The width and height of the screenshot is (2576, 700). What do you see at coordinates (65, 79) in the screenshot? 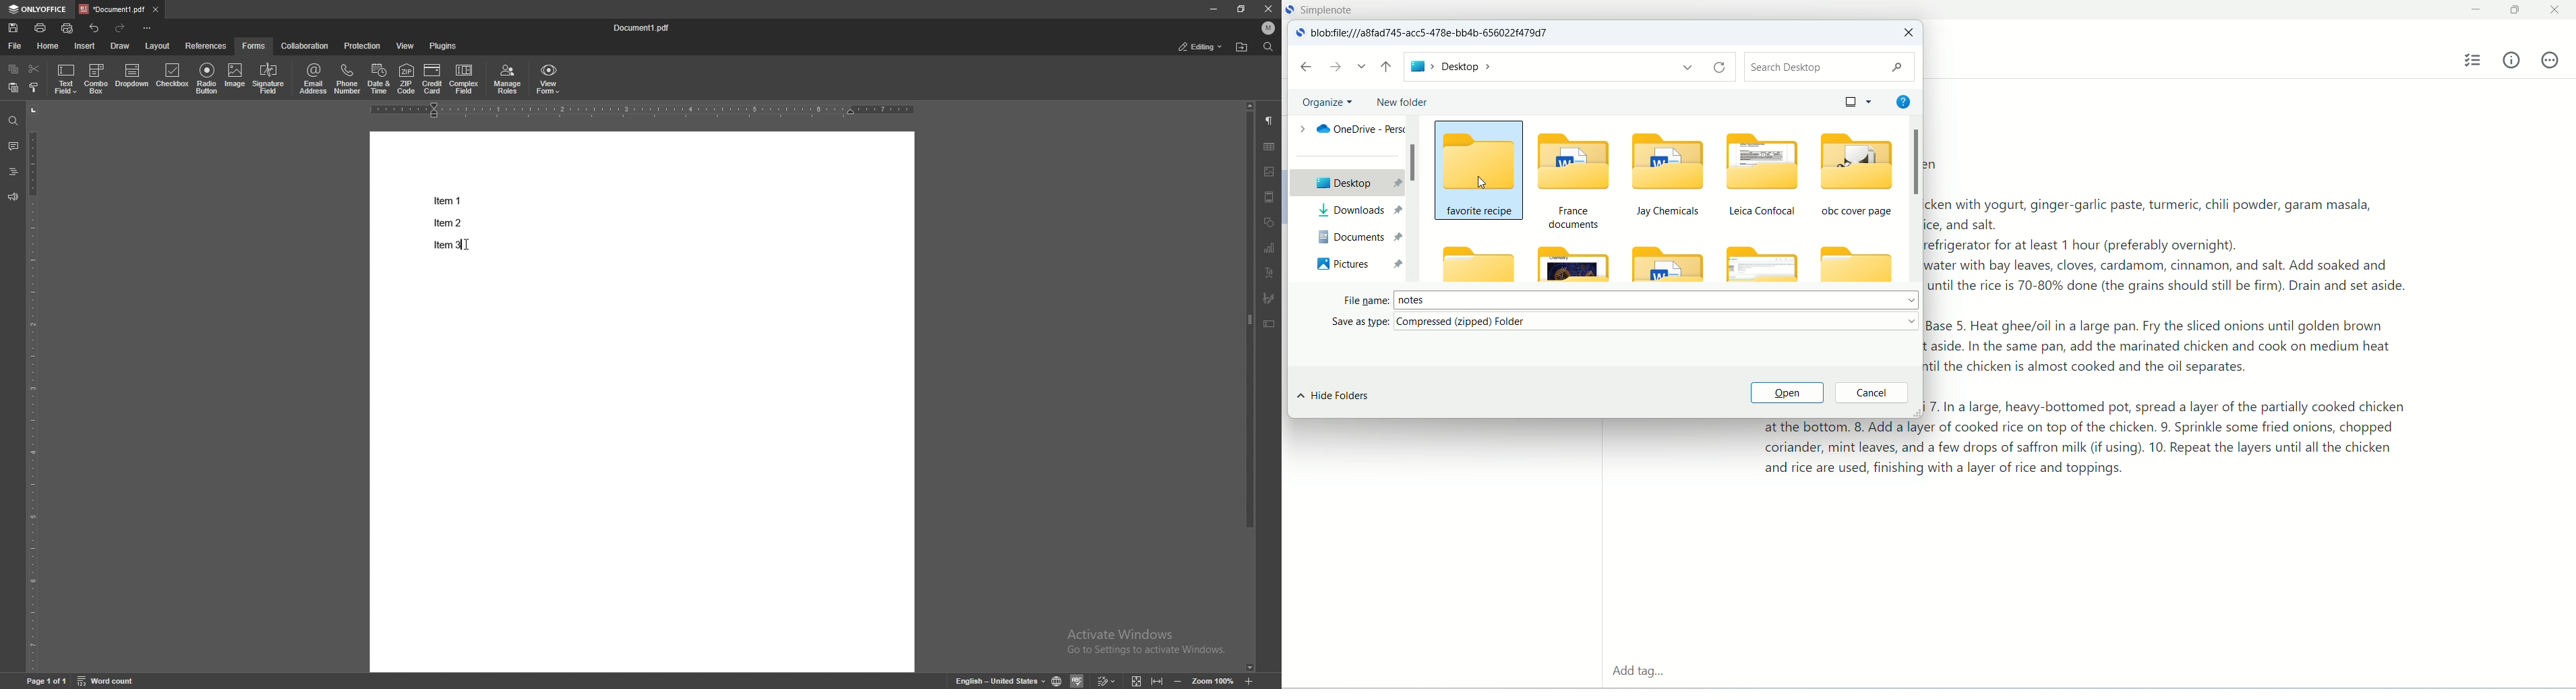
I see `text field` at bounding box center [65, 79].